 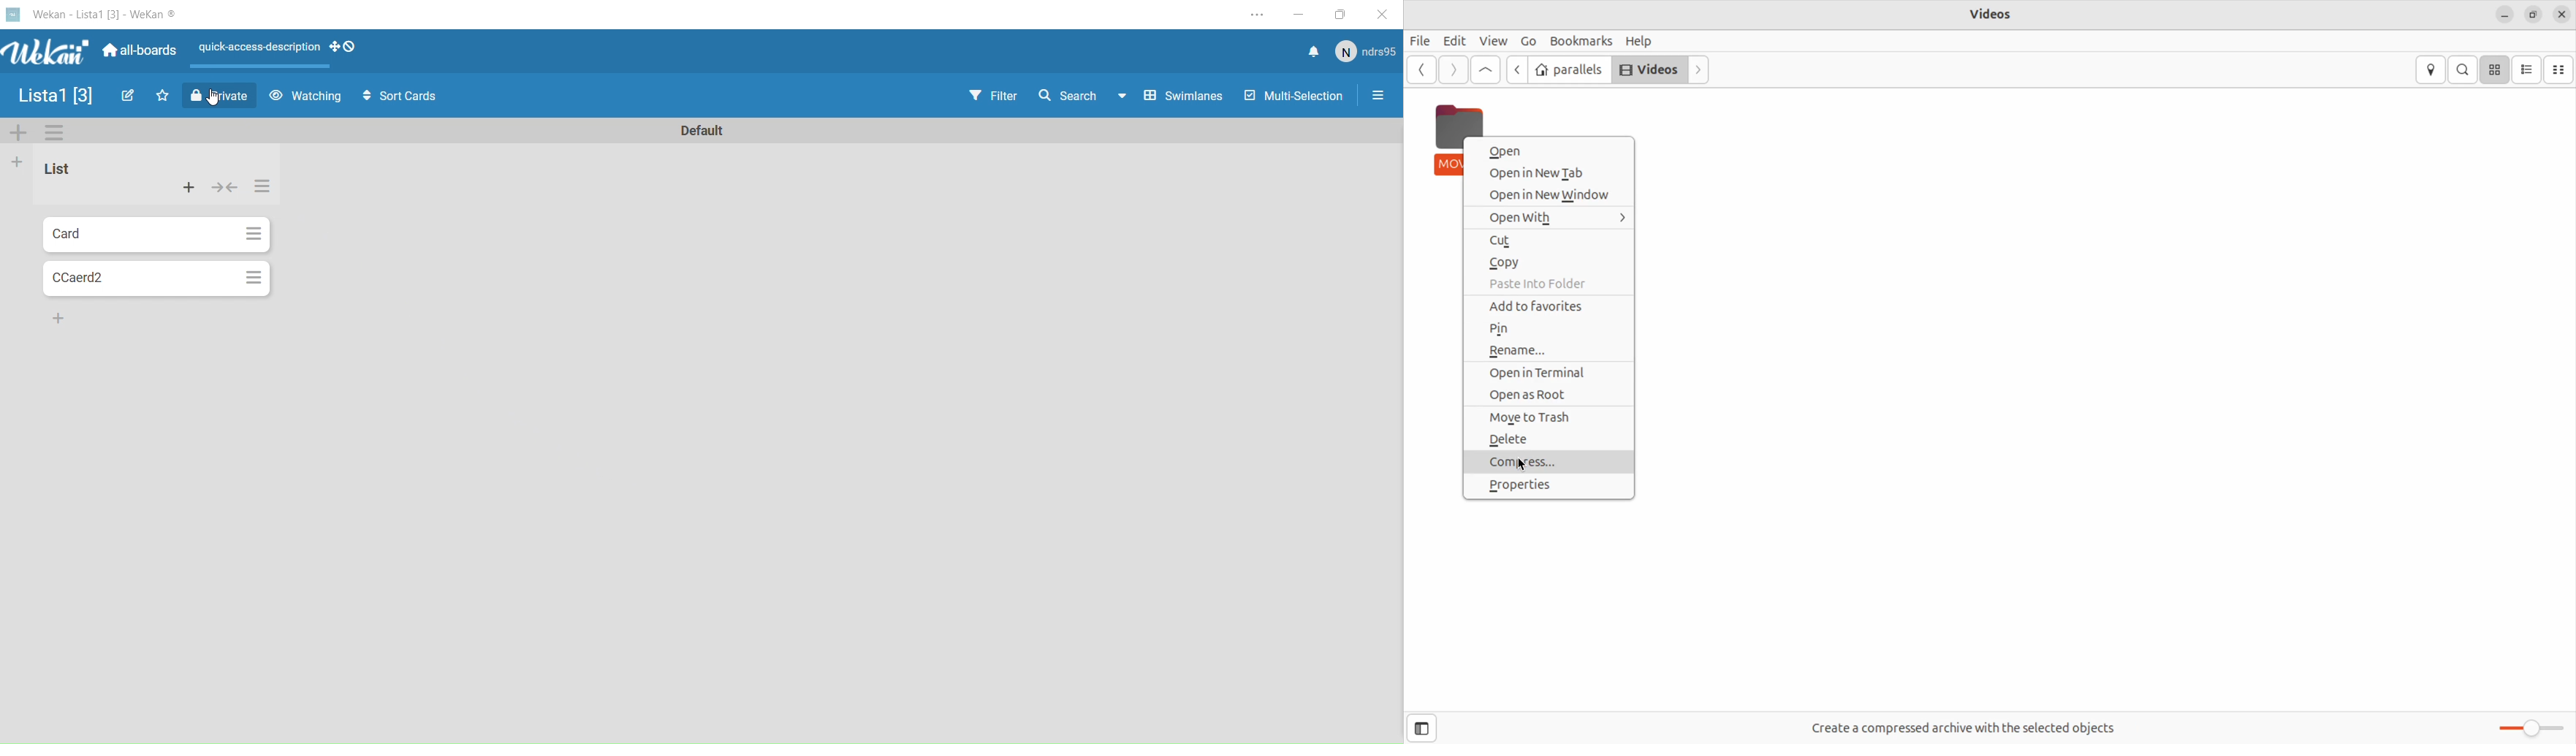 What do you see at coordinates (1484, 70) in the screenshot?
I see `Go up` at bounding box center [1484, 70].